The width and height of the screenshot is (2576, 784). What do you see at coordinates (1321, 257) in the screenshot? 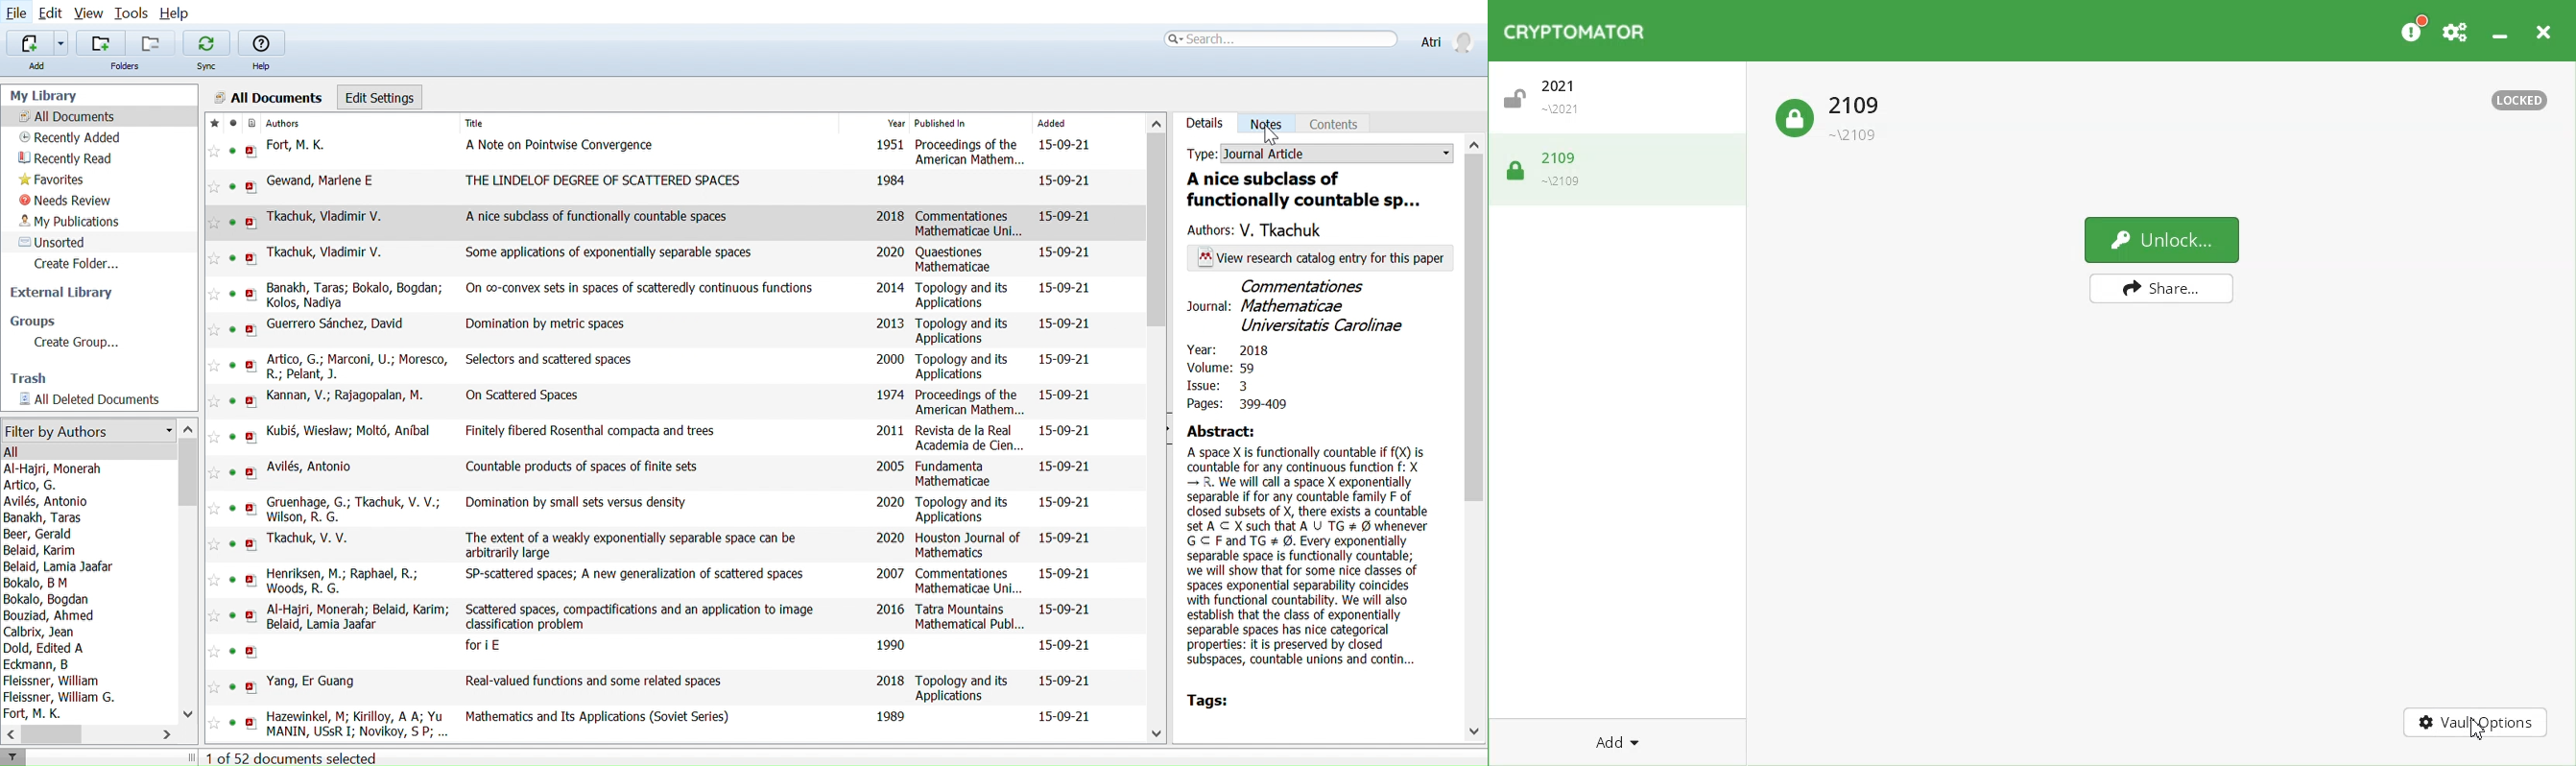
I see `View research catalog entry for this paper` at bounding box center [1321, 257].